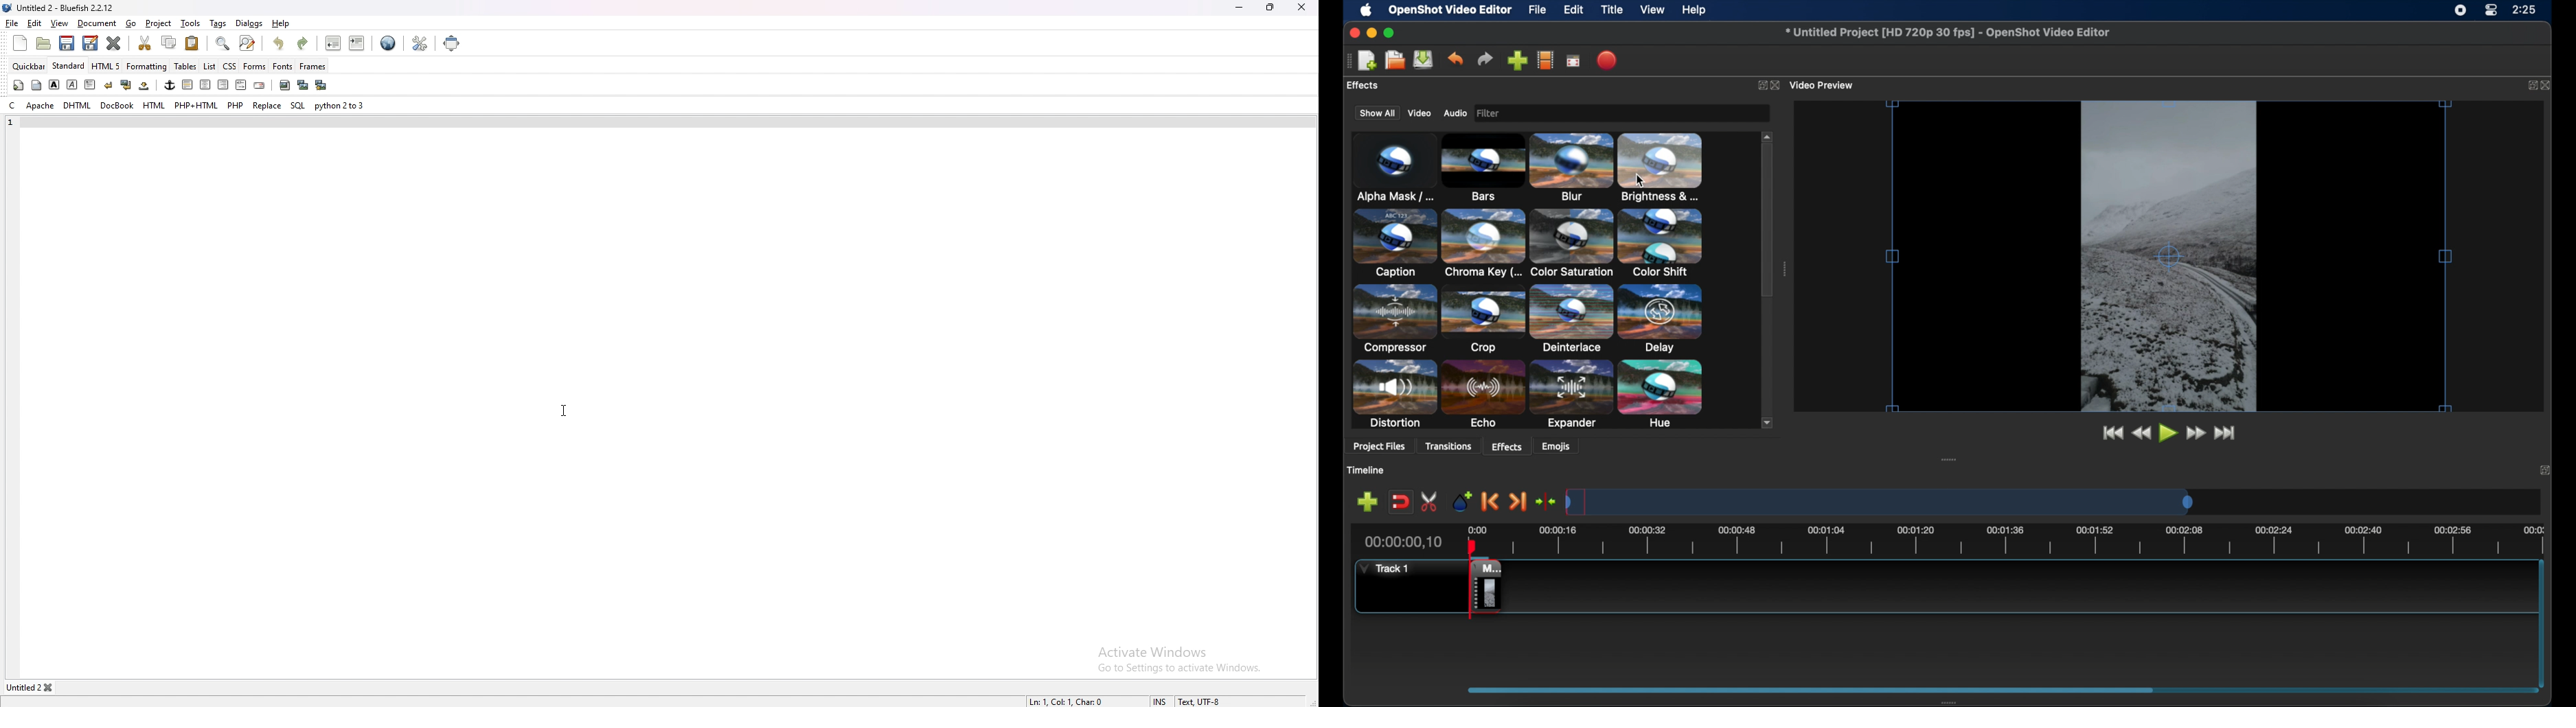  Describe the element at coordinates (170, 84) in the screenshot. I see `anchor` at that location.